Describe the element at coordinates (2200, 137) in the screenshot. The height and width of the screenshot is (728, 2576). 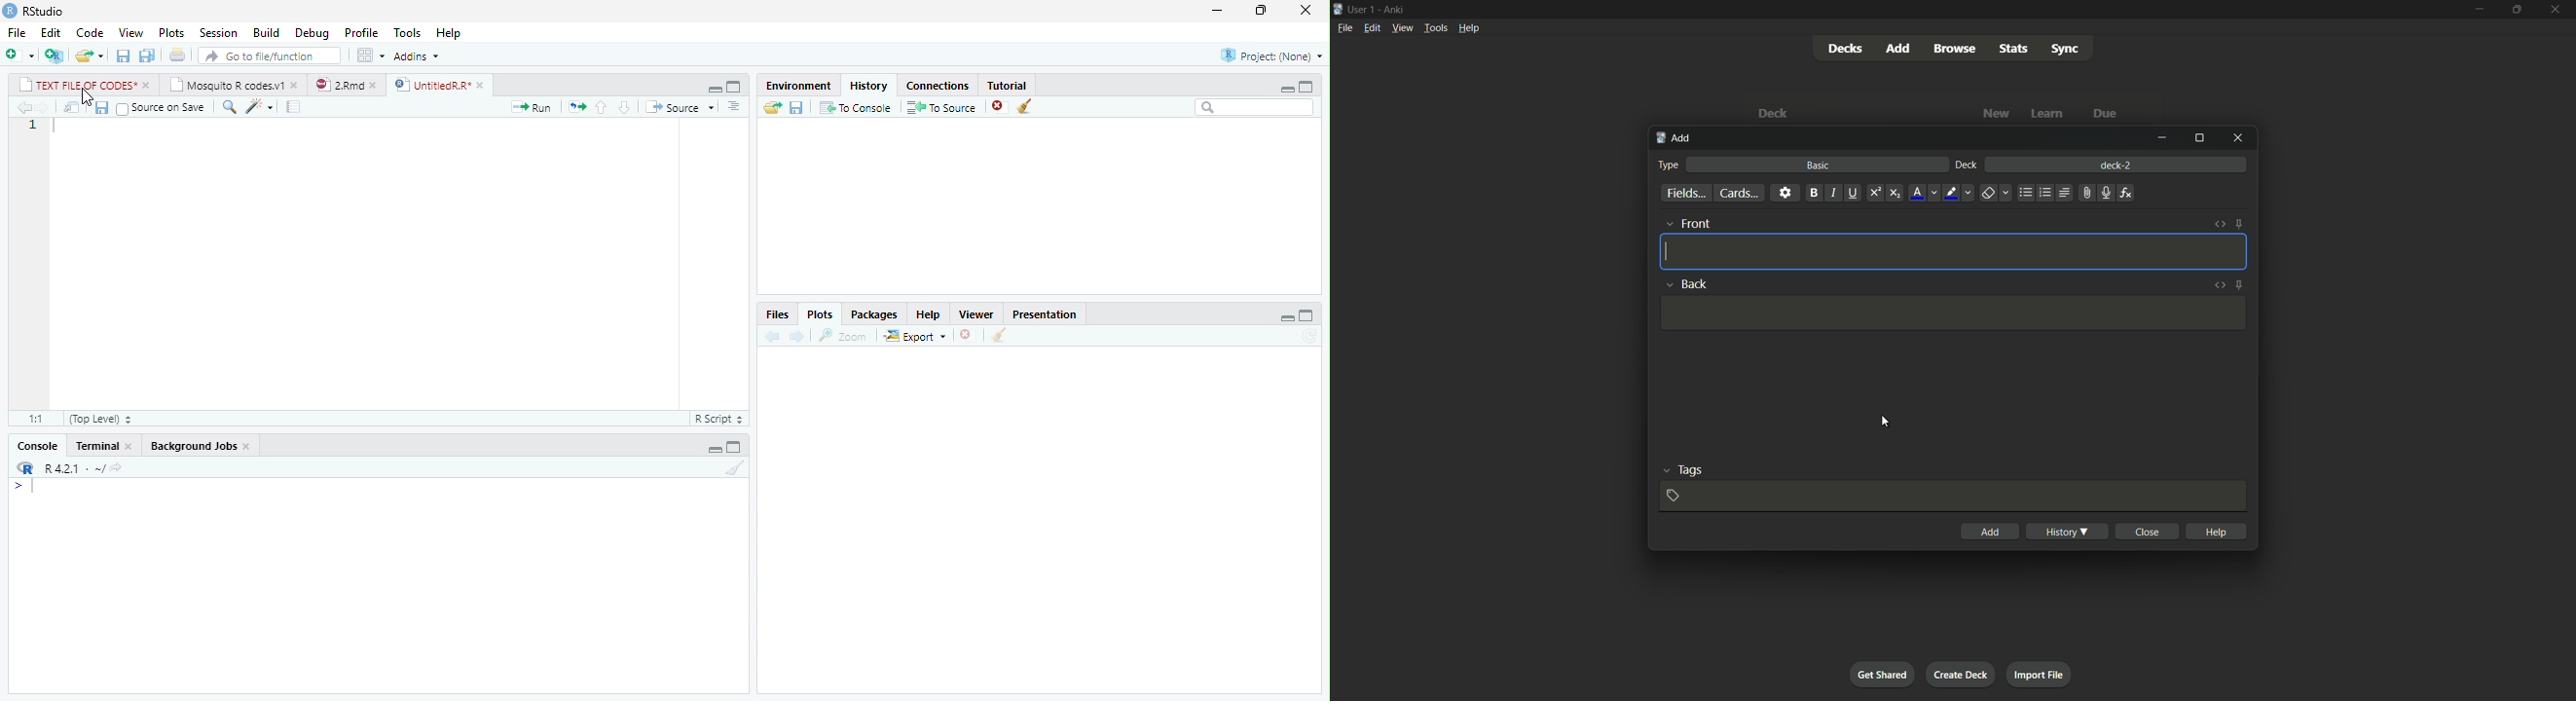
I see `maximize` at that location.